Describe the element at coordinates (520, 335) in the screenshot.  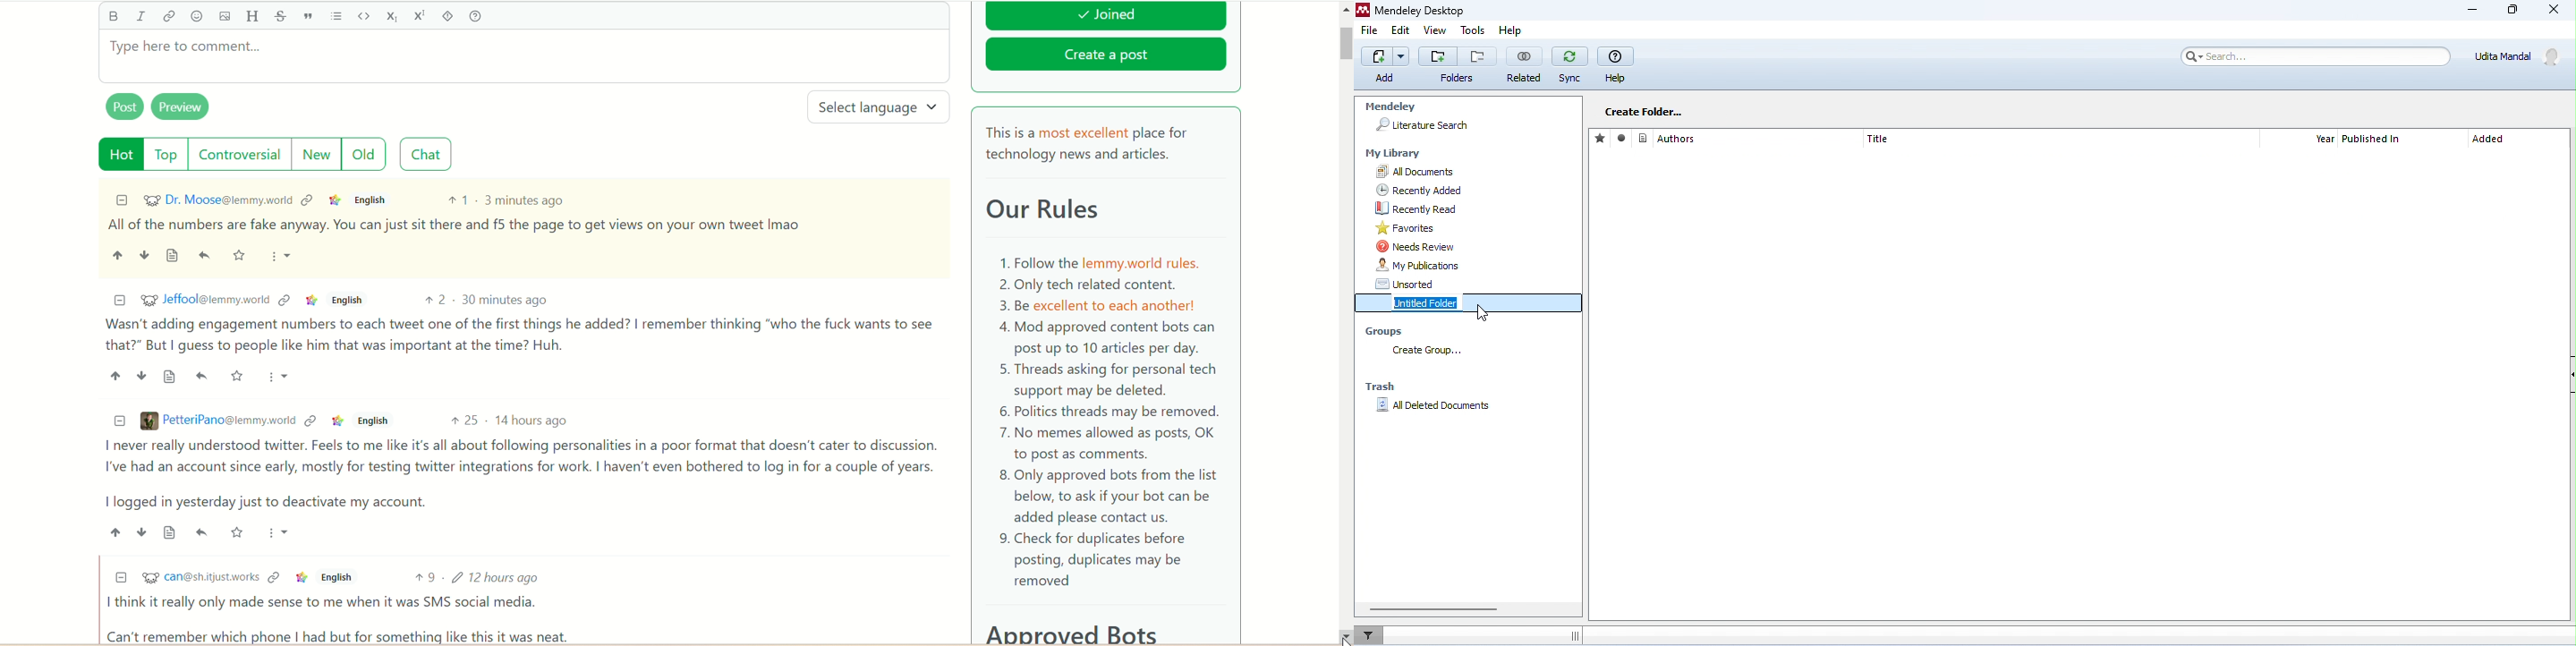
I see `Wasn't adding engagement numbers to each tweet one of the first things he added? | remember thinking “who the fuck wants to see
that?” But | guess to people like him that was important at the time? Huh.` at that location.